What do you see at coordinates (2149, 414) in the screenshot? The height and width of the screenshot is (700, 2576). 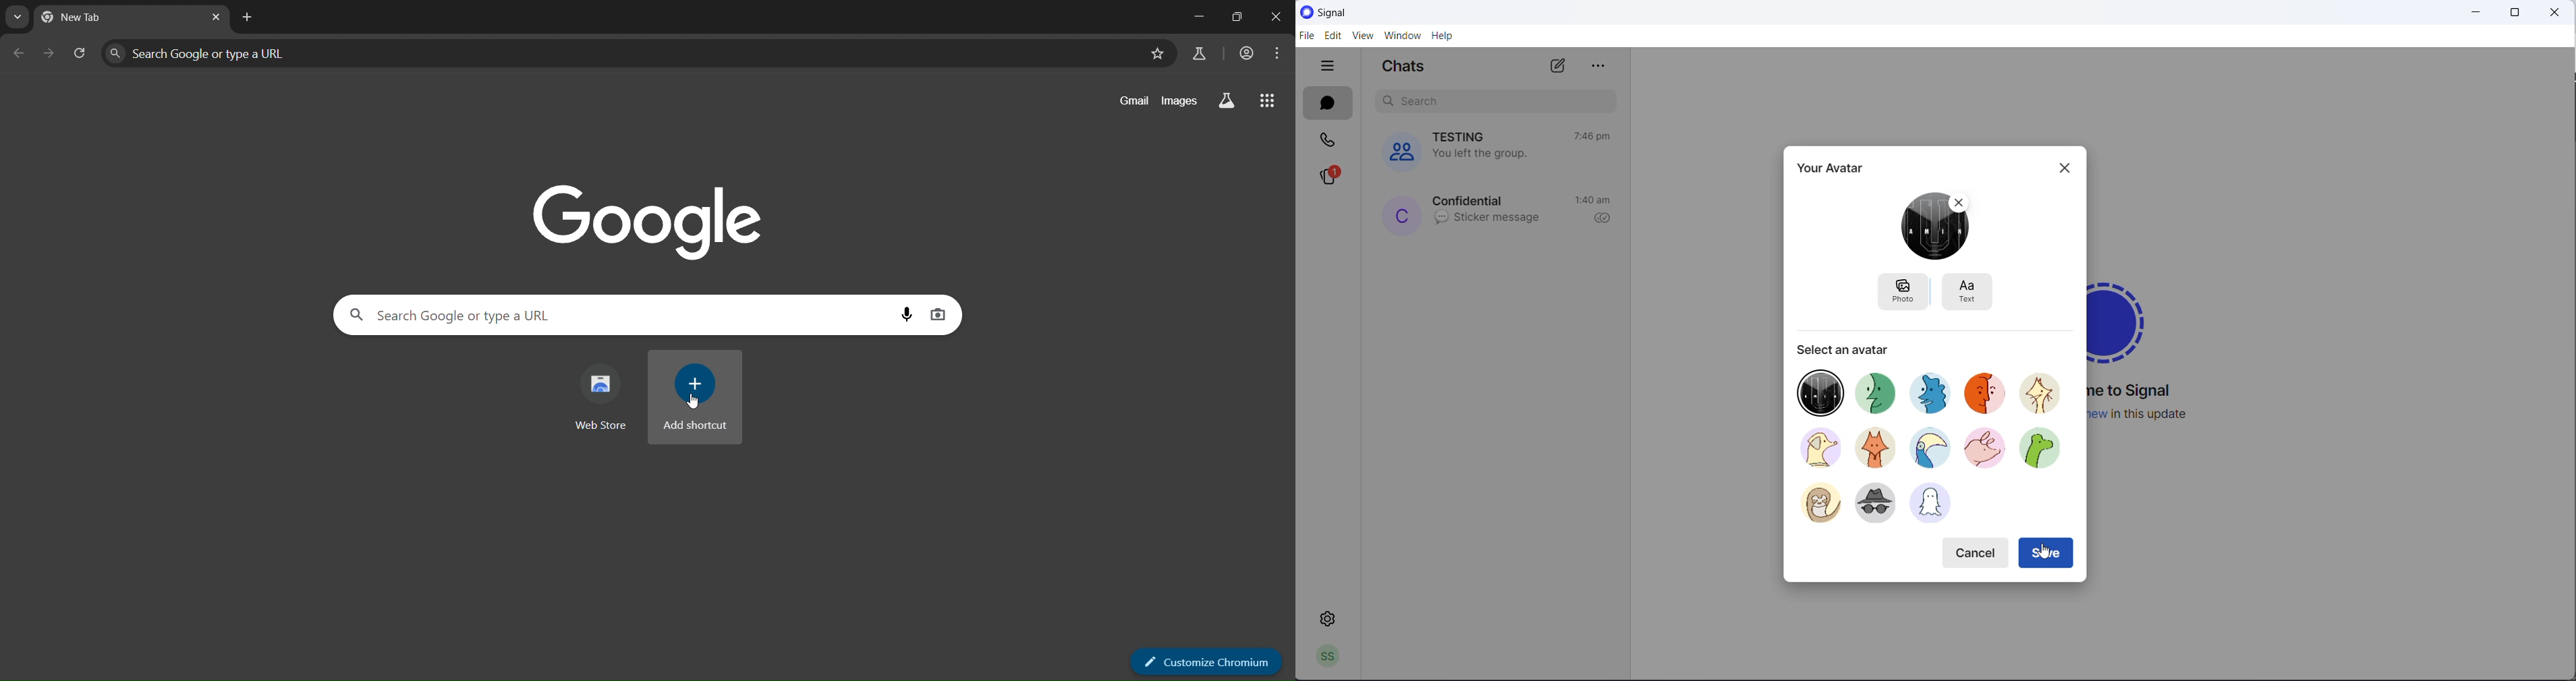 I see `new update information` at bounding box center [2149, 414].